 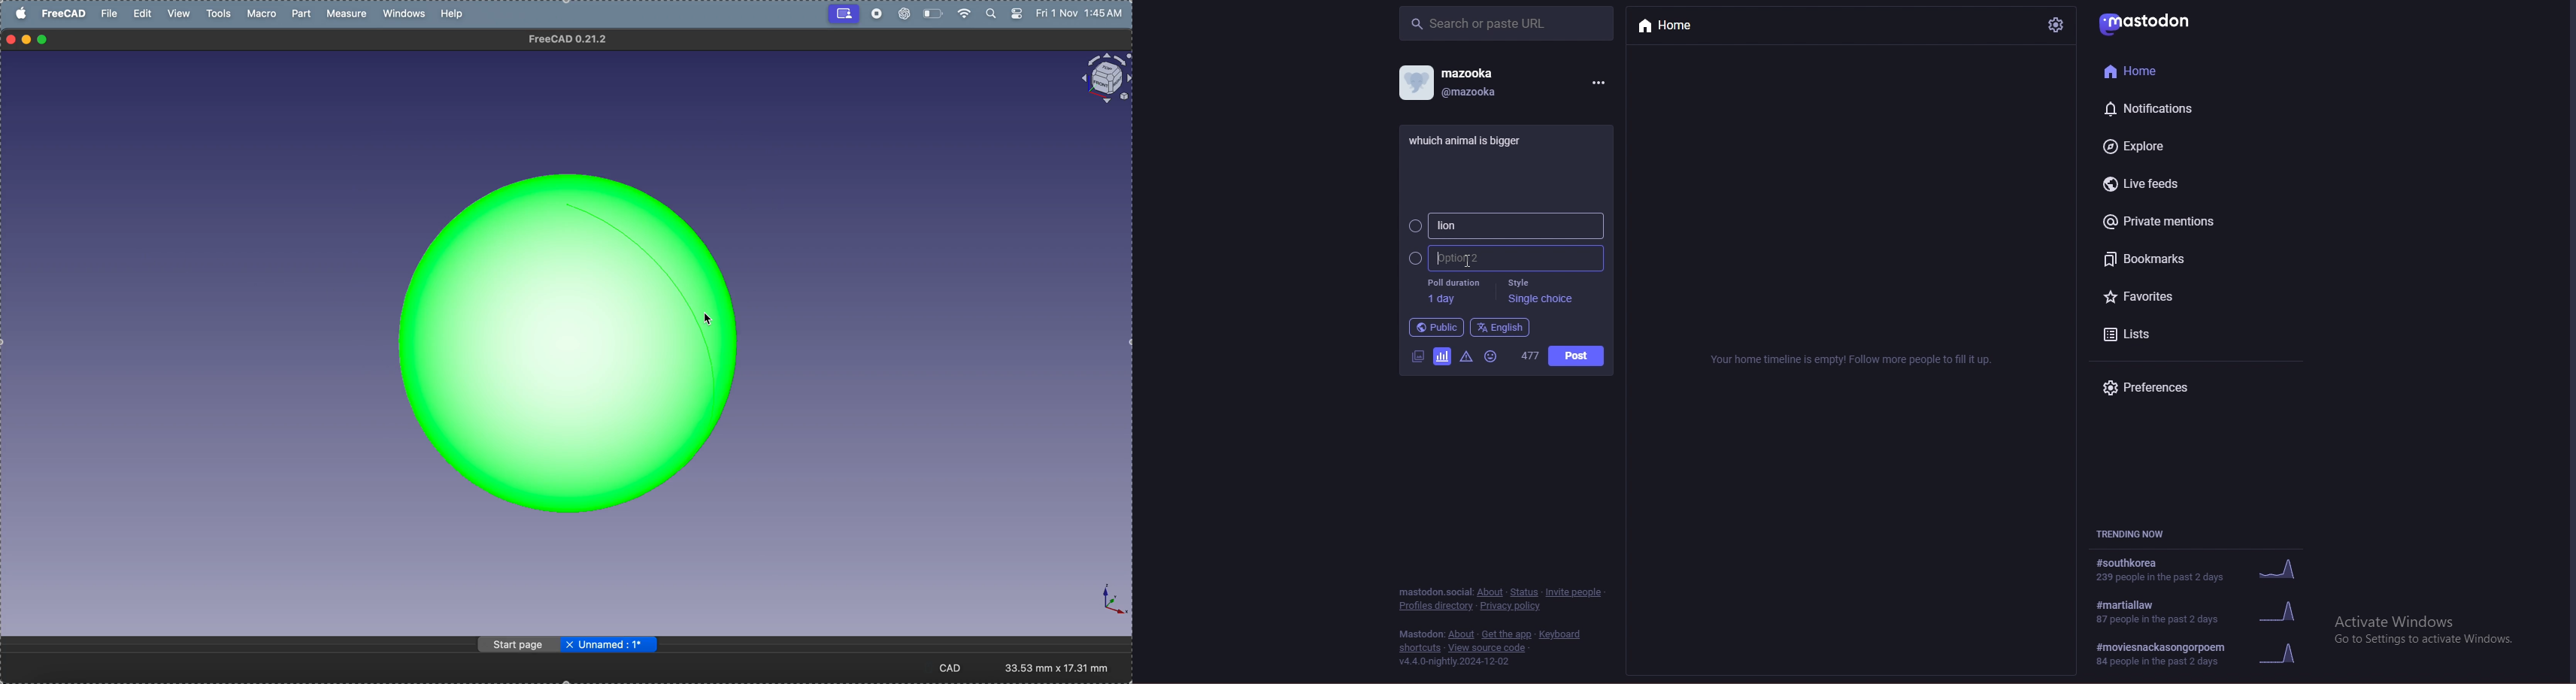 I want to click on preferences, so click(x=2162, y=389).